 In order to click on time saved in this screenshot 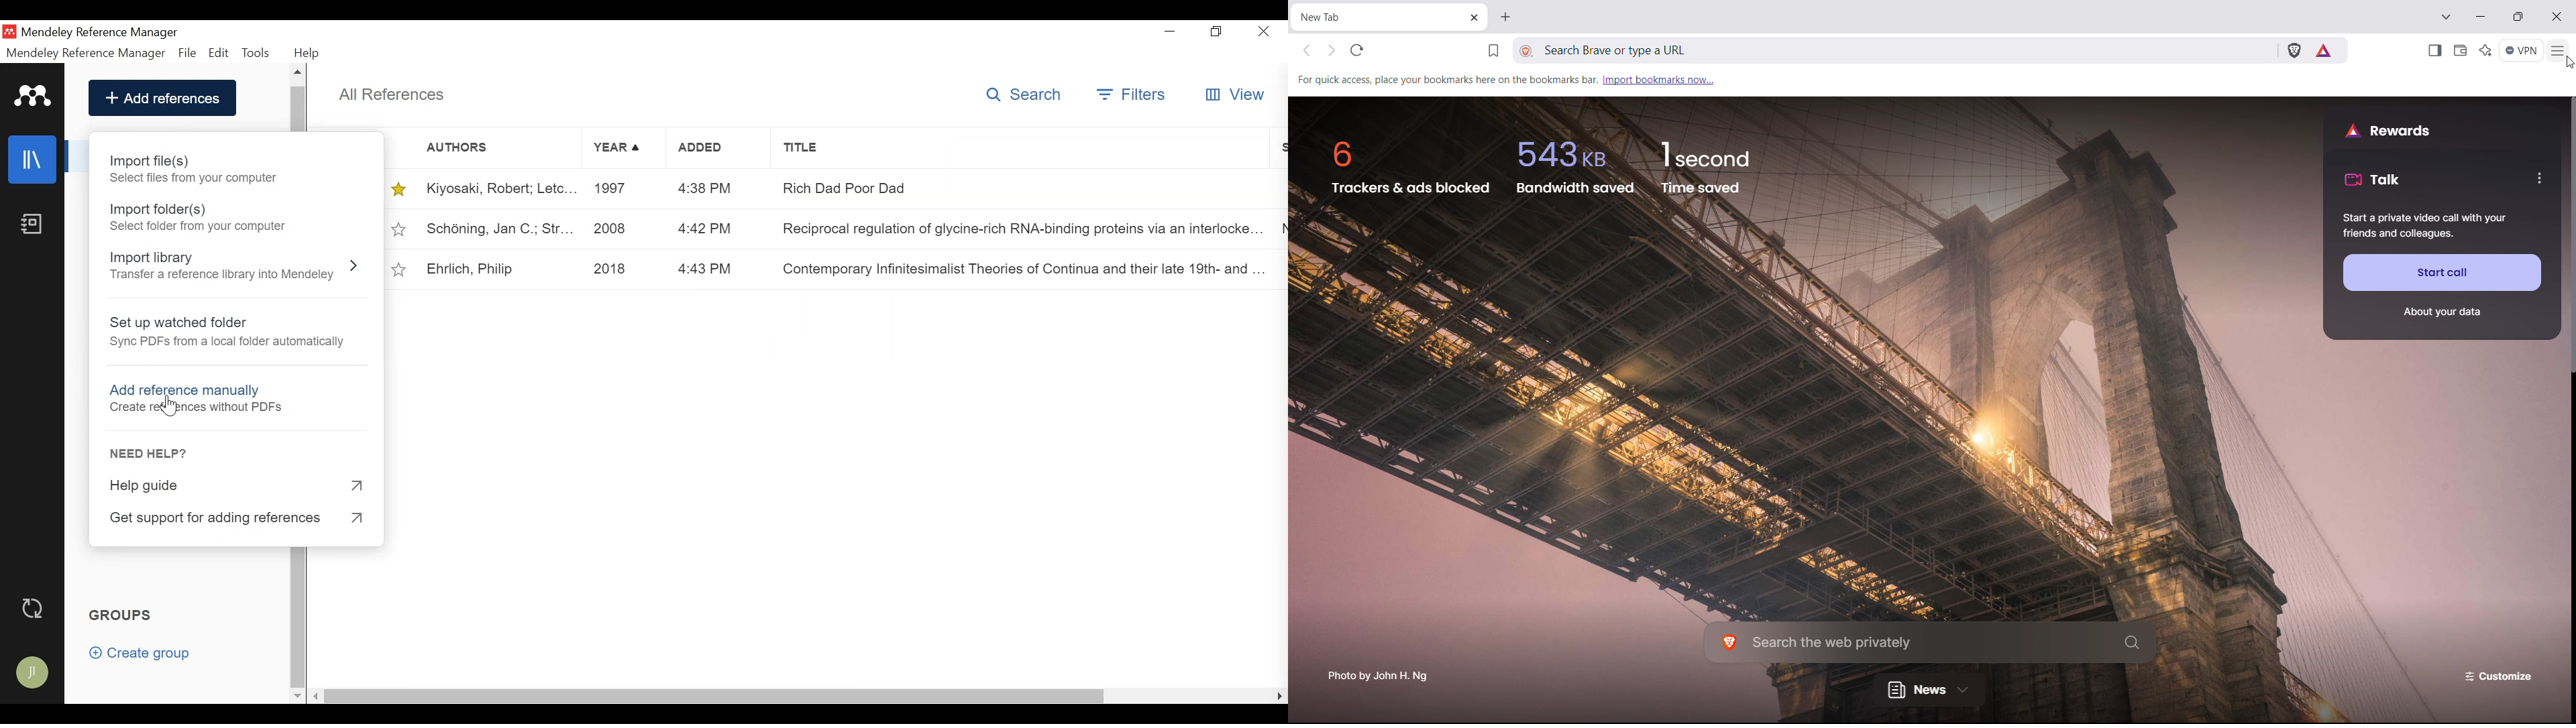, I will do `click(1707, 187)`.